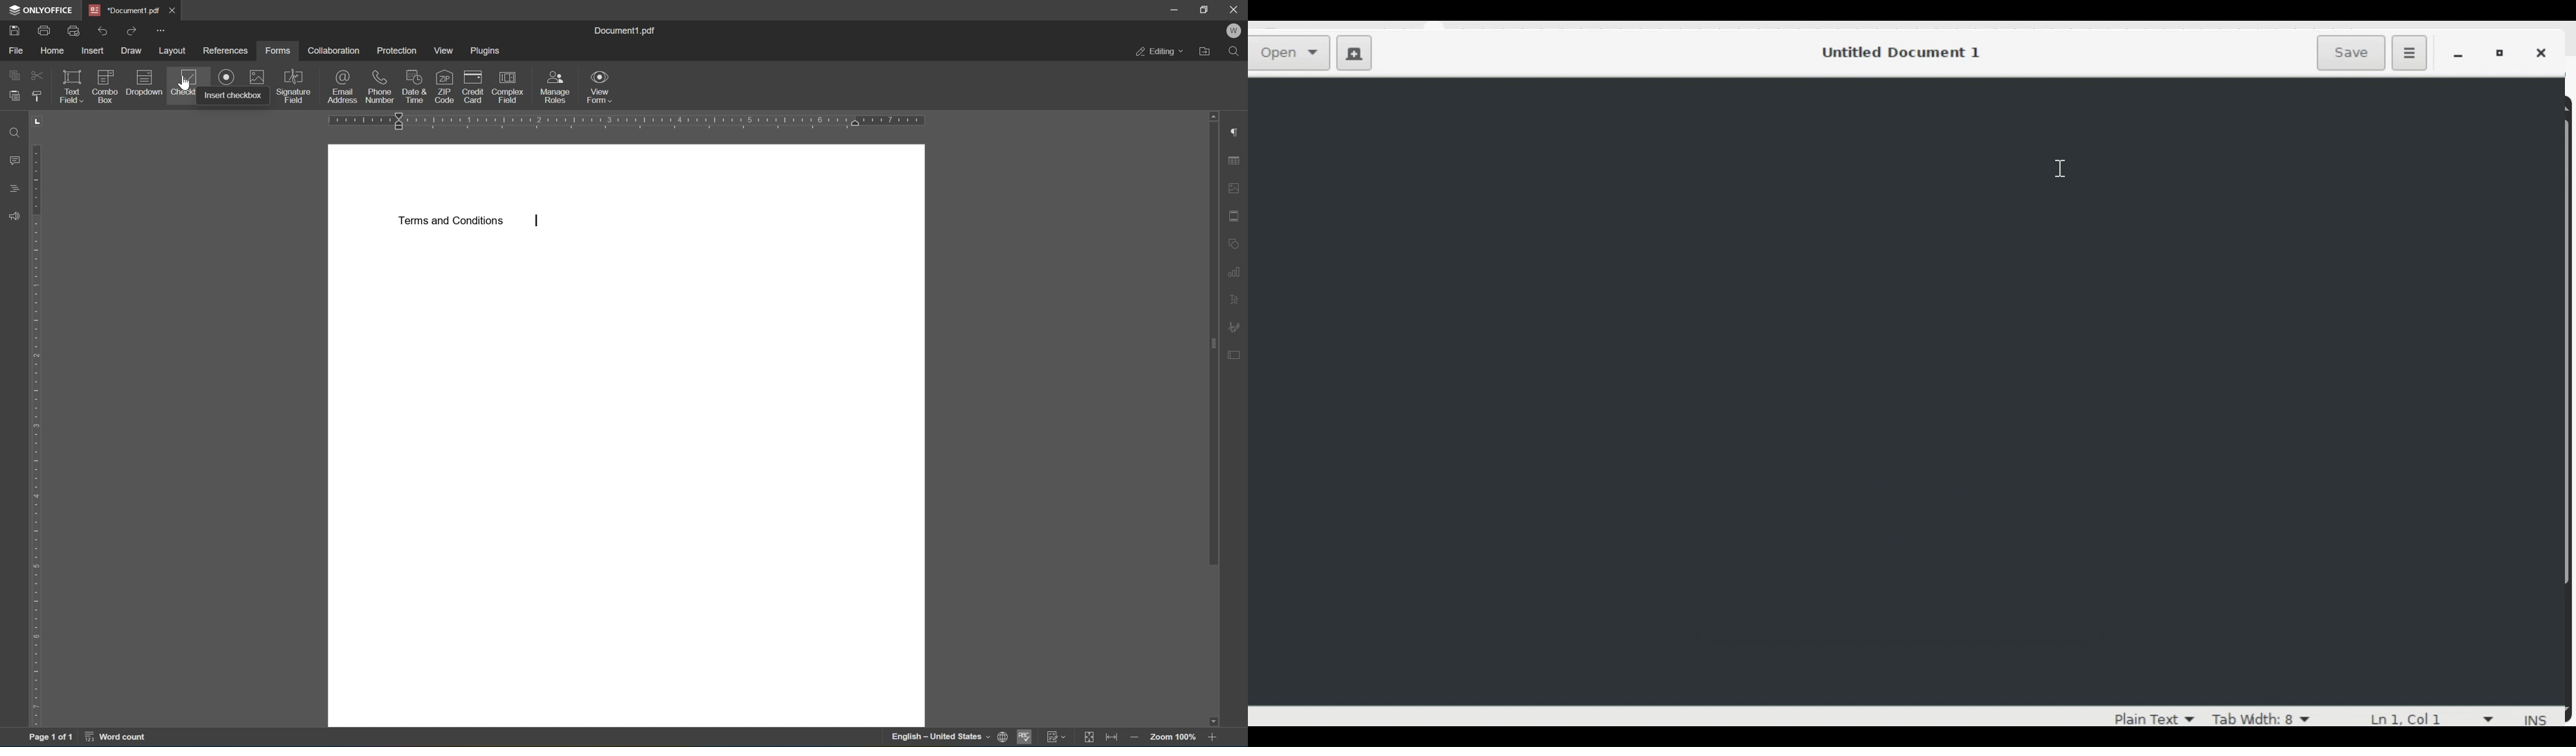 The image size is (2576, 756). I want to click on file, so click(18, 50).